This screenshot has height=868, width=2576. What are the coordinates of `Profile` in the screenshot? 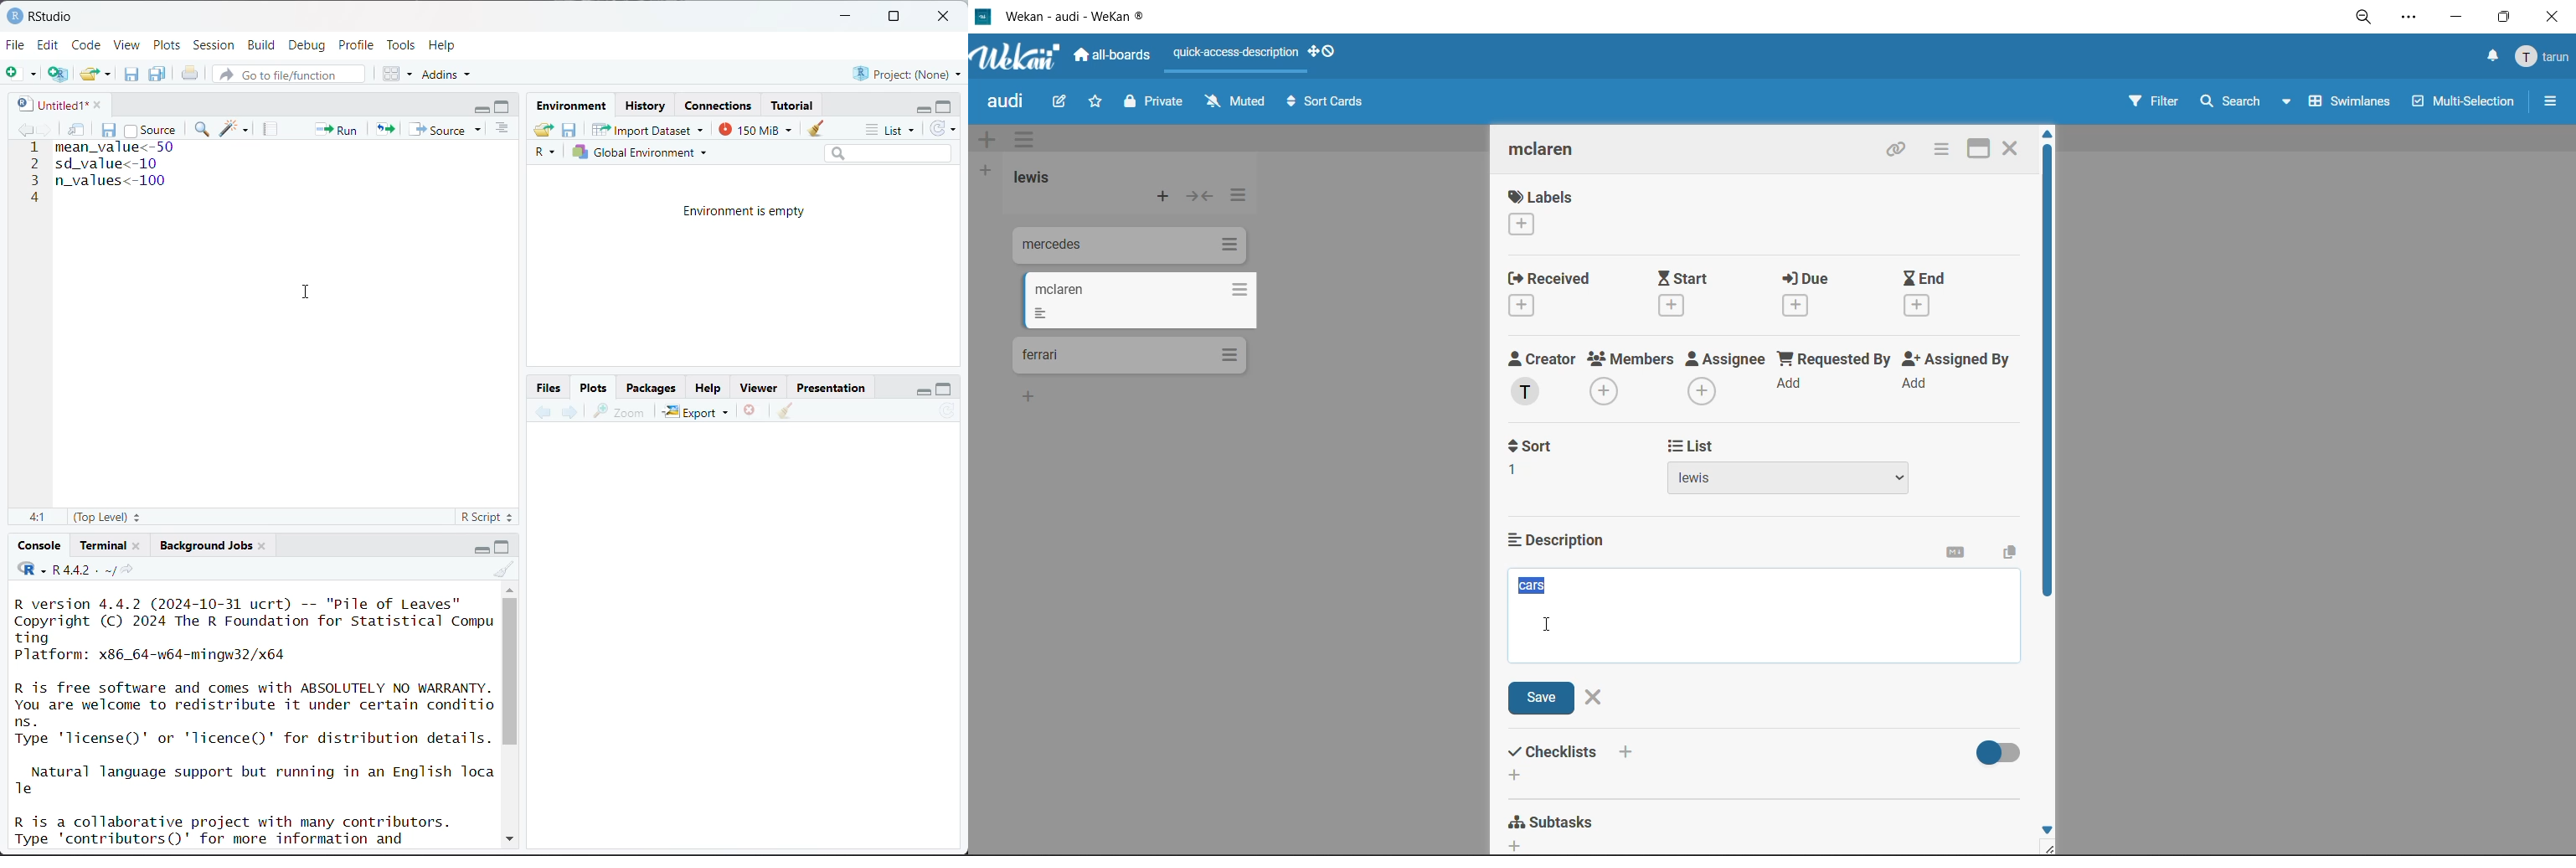 It's located at (358, 44).